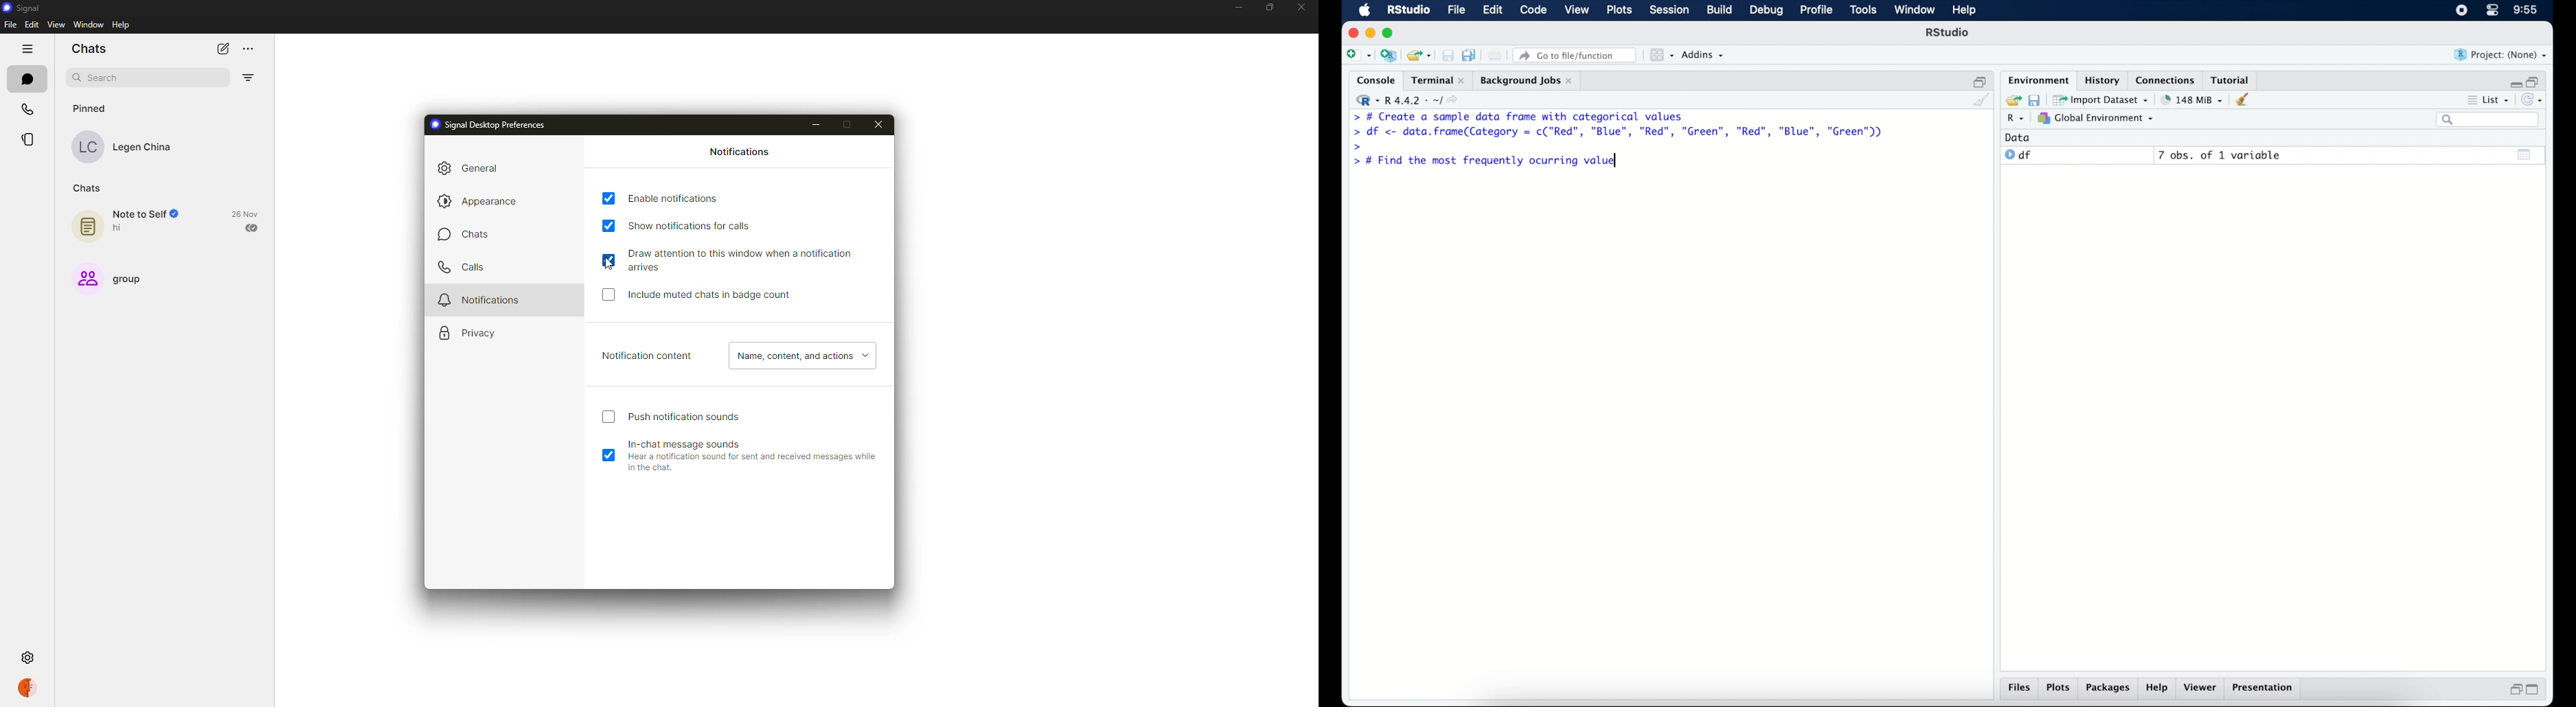 This screenshot has width=2576, height=728. Describe the element at coordinates (1661, 55) in the screenshot. I see `workspace panes` at that location.